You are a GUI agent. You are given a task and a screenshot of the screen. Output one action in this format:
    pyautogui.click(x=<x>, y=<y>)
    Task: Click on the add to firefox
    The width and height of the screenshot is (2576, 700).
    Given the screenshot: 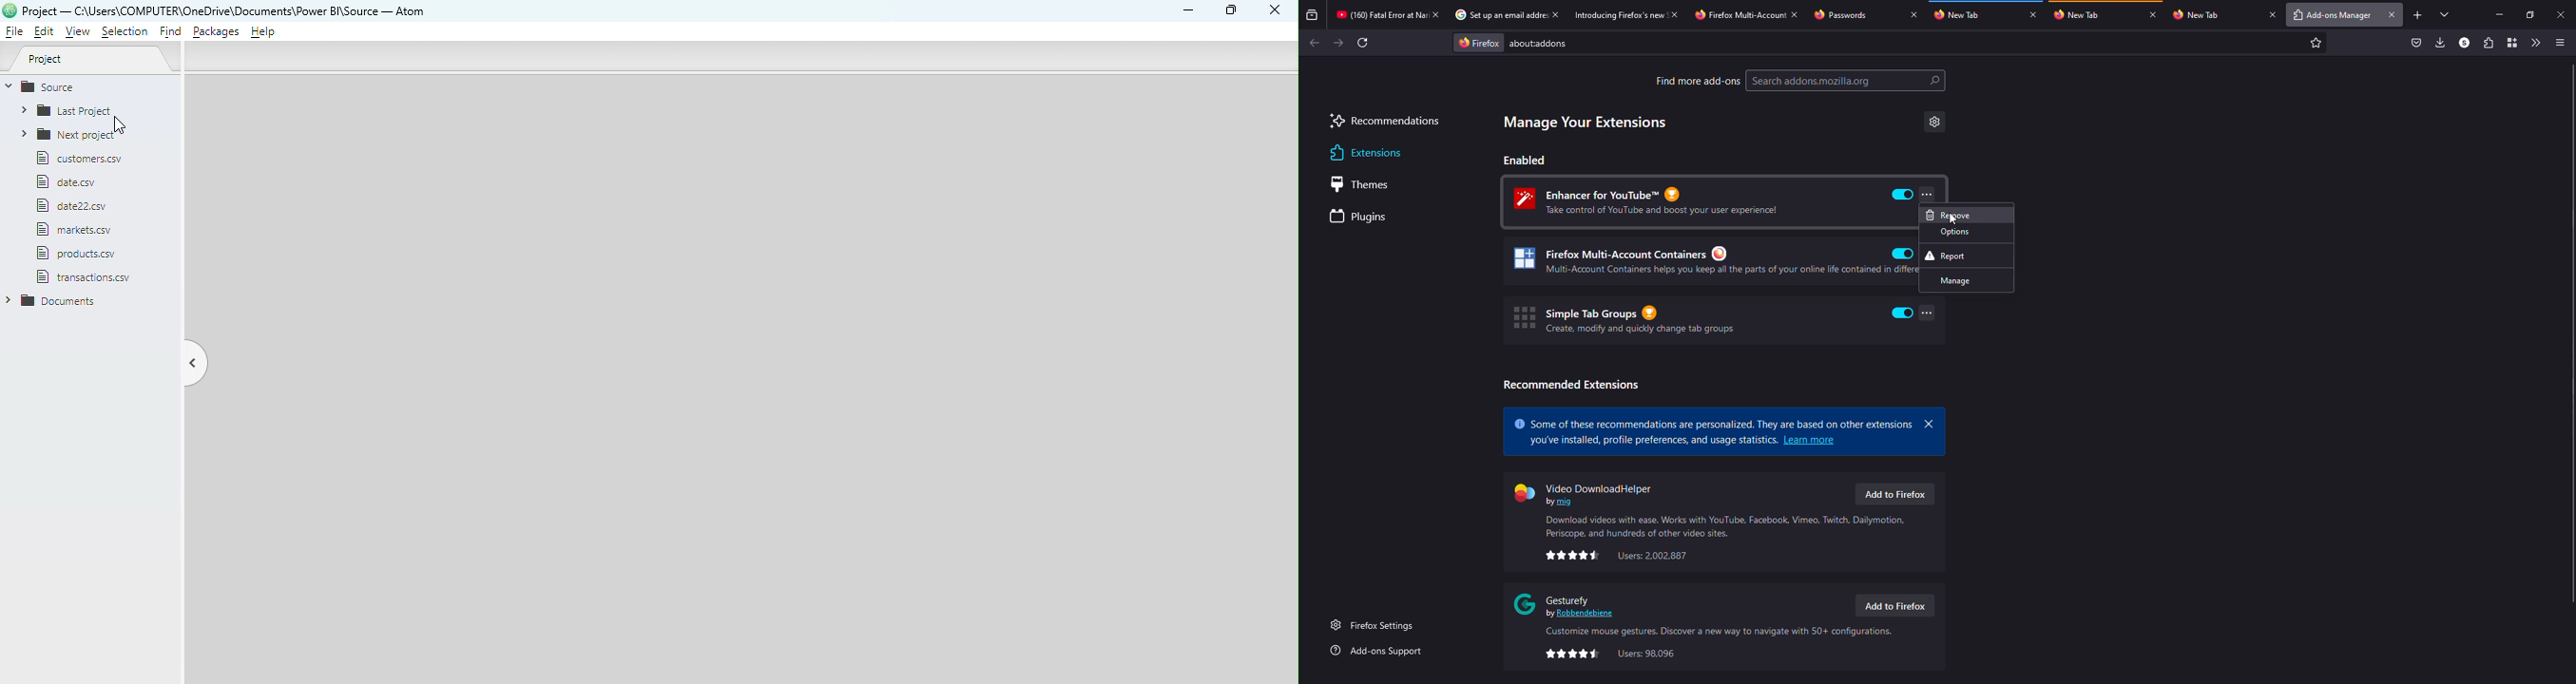 What is the action you would take?
    pyautogui.click(x=1894, y=606)
    